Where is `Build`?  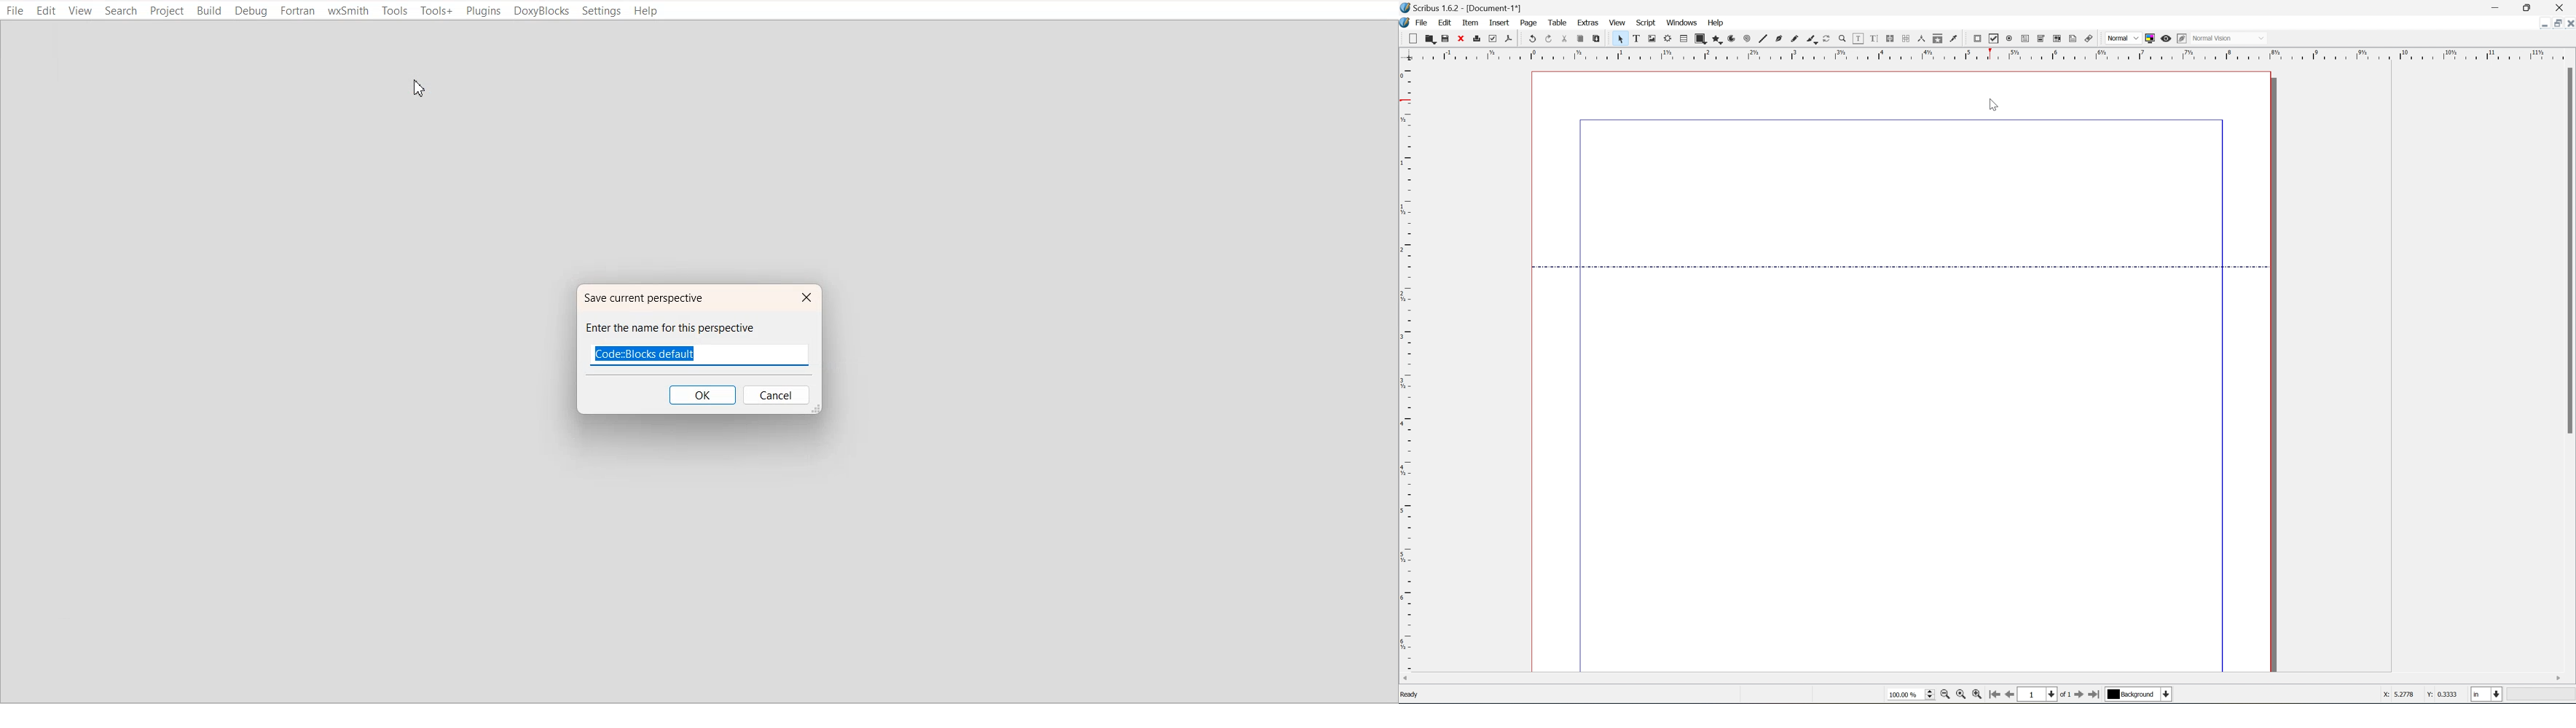 Build is located at coordinates (210, 11).